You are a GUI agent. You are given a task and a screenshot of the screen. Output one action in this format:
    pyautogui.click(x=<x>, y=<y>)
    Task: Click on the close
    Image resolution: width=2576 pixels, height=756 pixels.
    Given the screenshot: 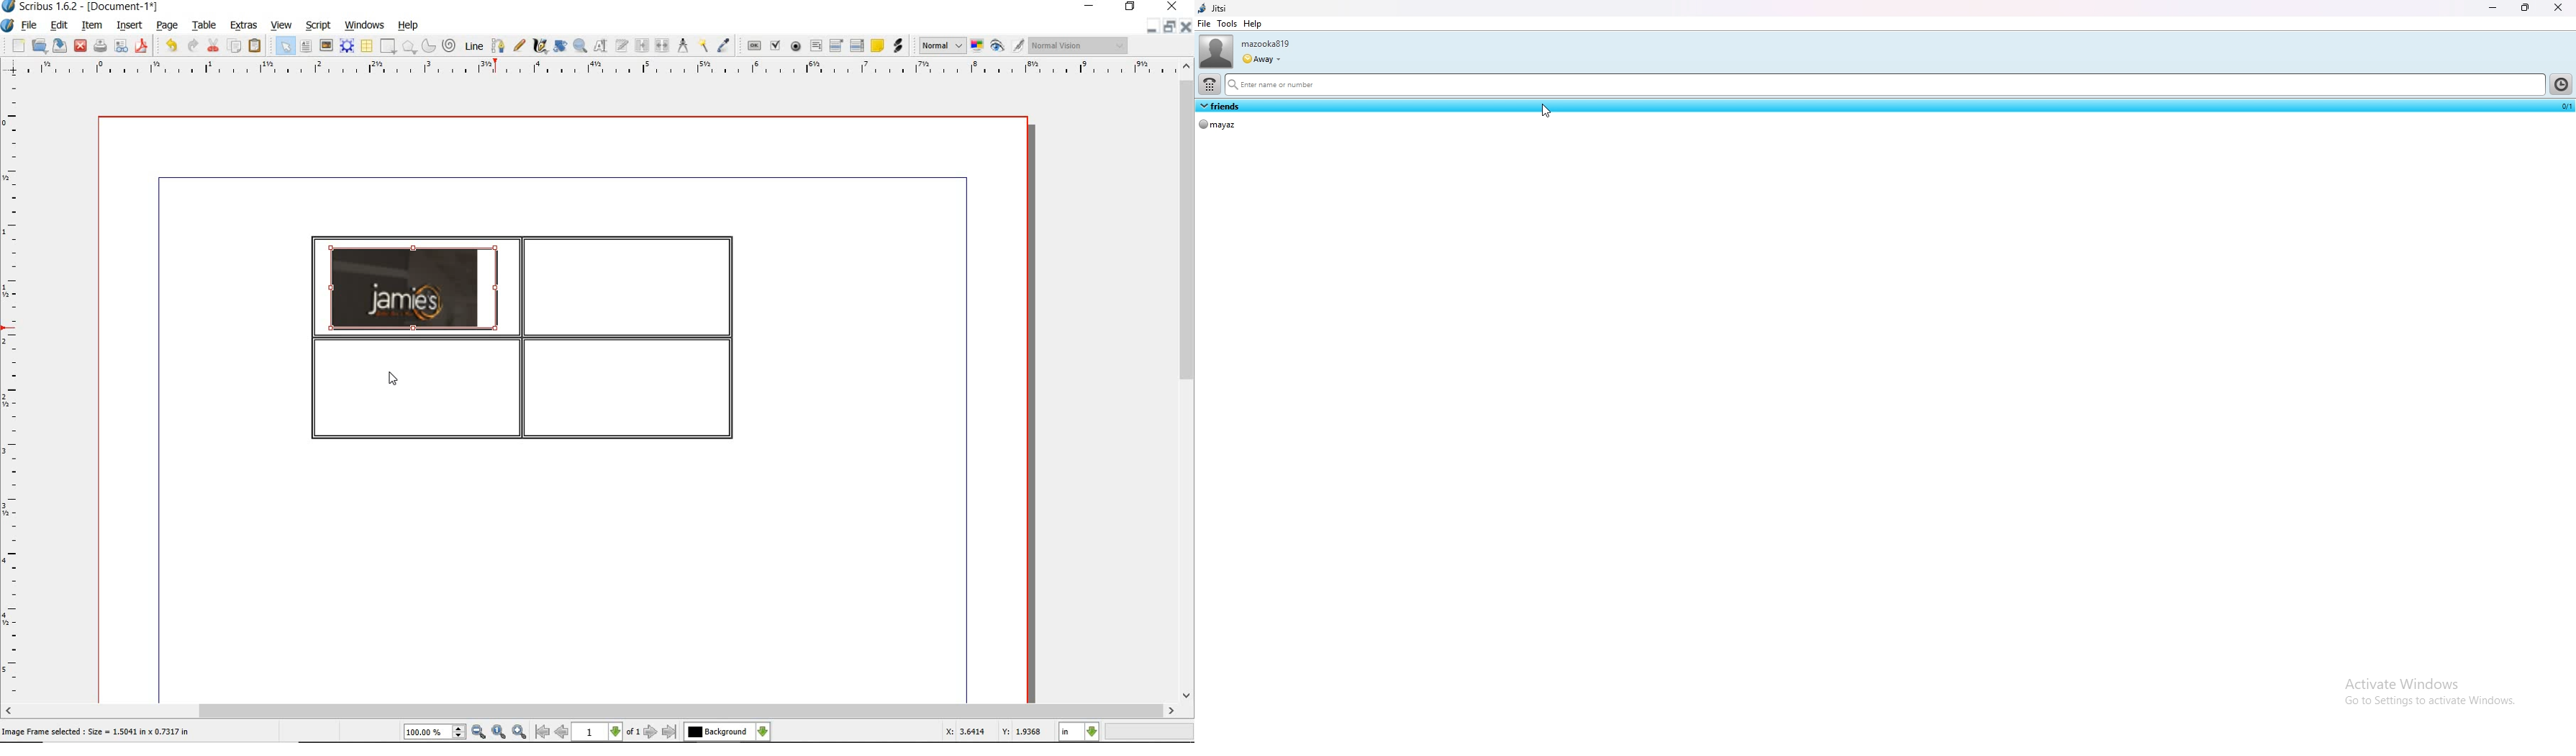 What is the action you would take?
    pyautogui.click(x=80, y=45)
    